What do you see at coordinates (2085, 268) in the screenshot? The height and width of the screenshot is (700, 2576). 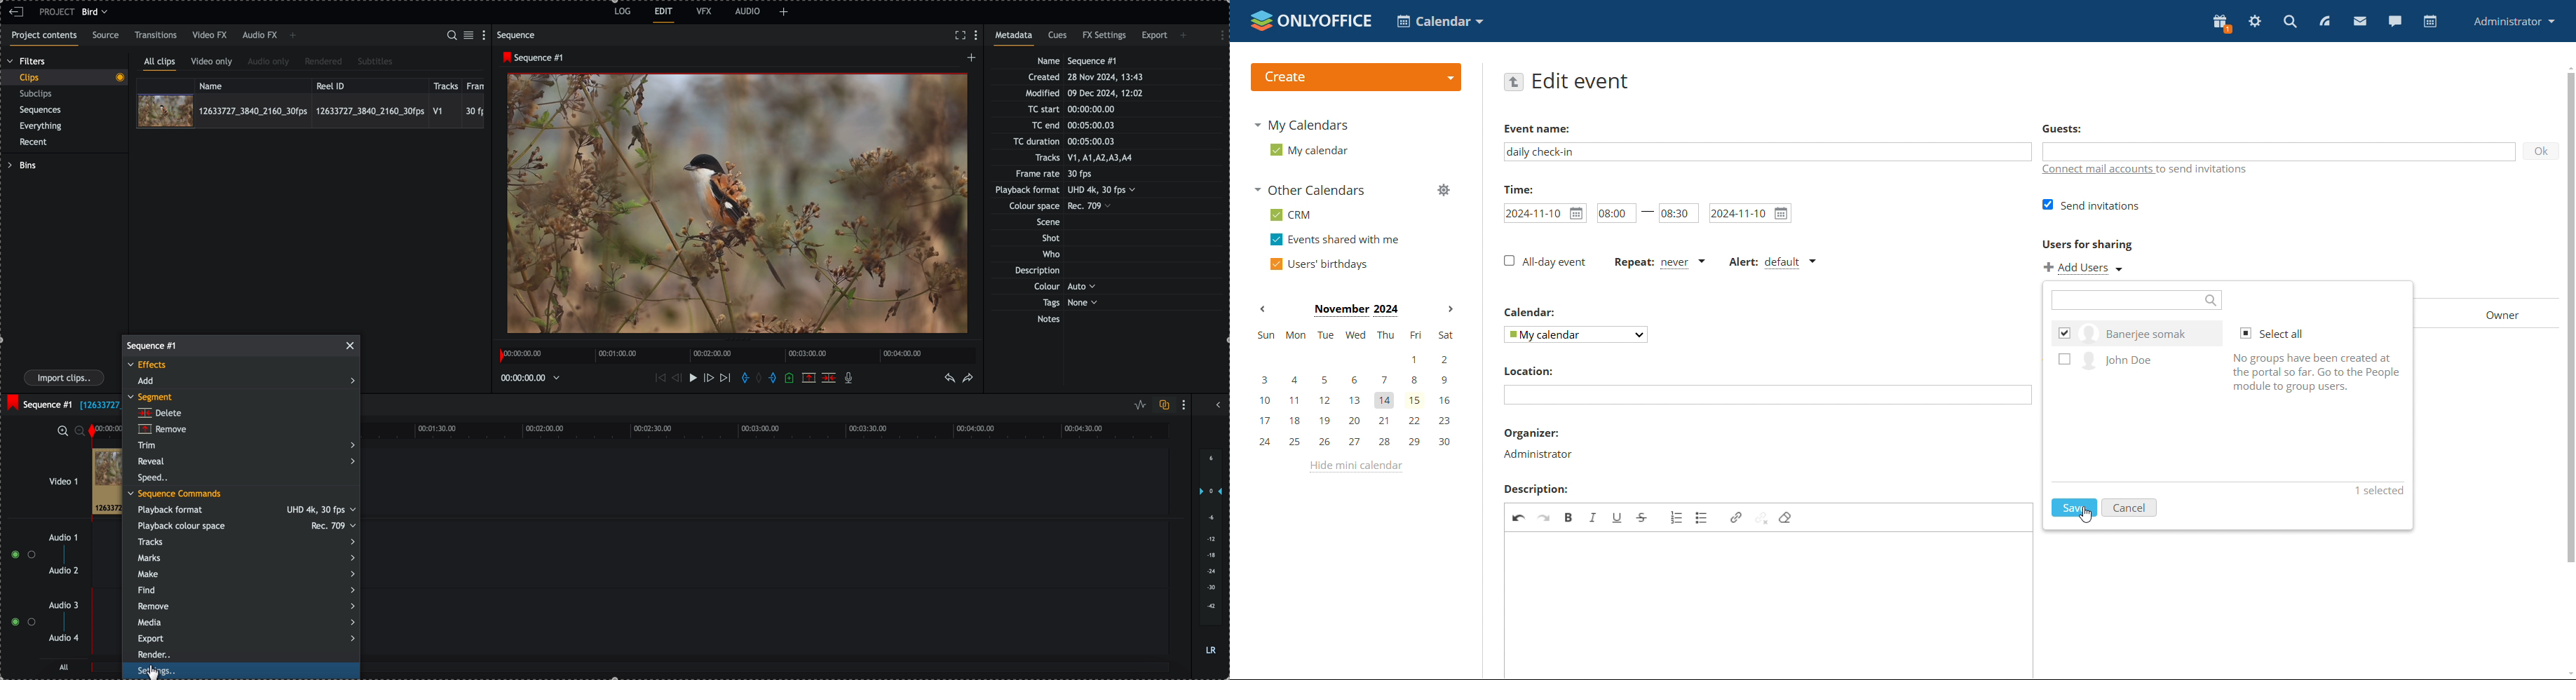 I see `add users` at bounding box center [2085, 268].